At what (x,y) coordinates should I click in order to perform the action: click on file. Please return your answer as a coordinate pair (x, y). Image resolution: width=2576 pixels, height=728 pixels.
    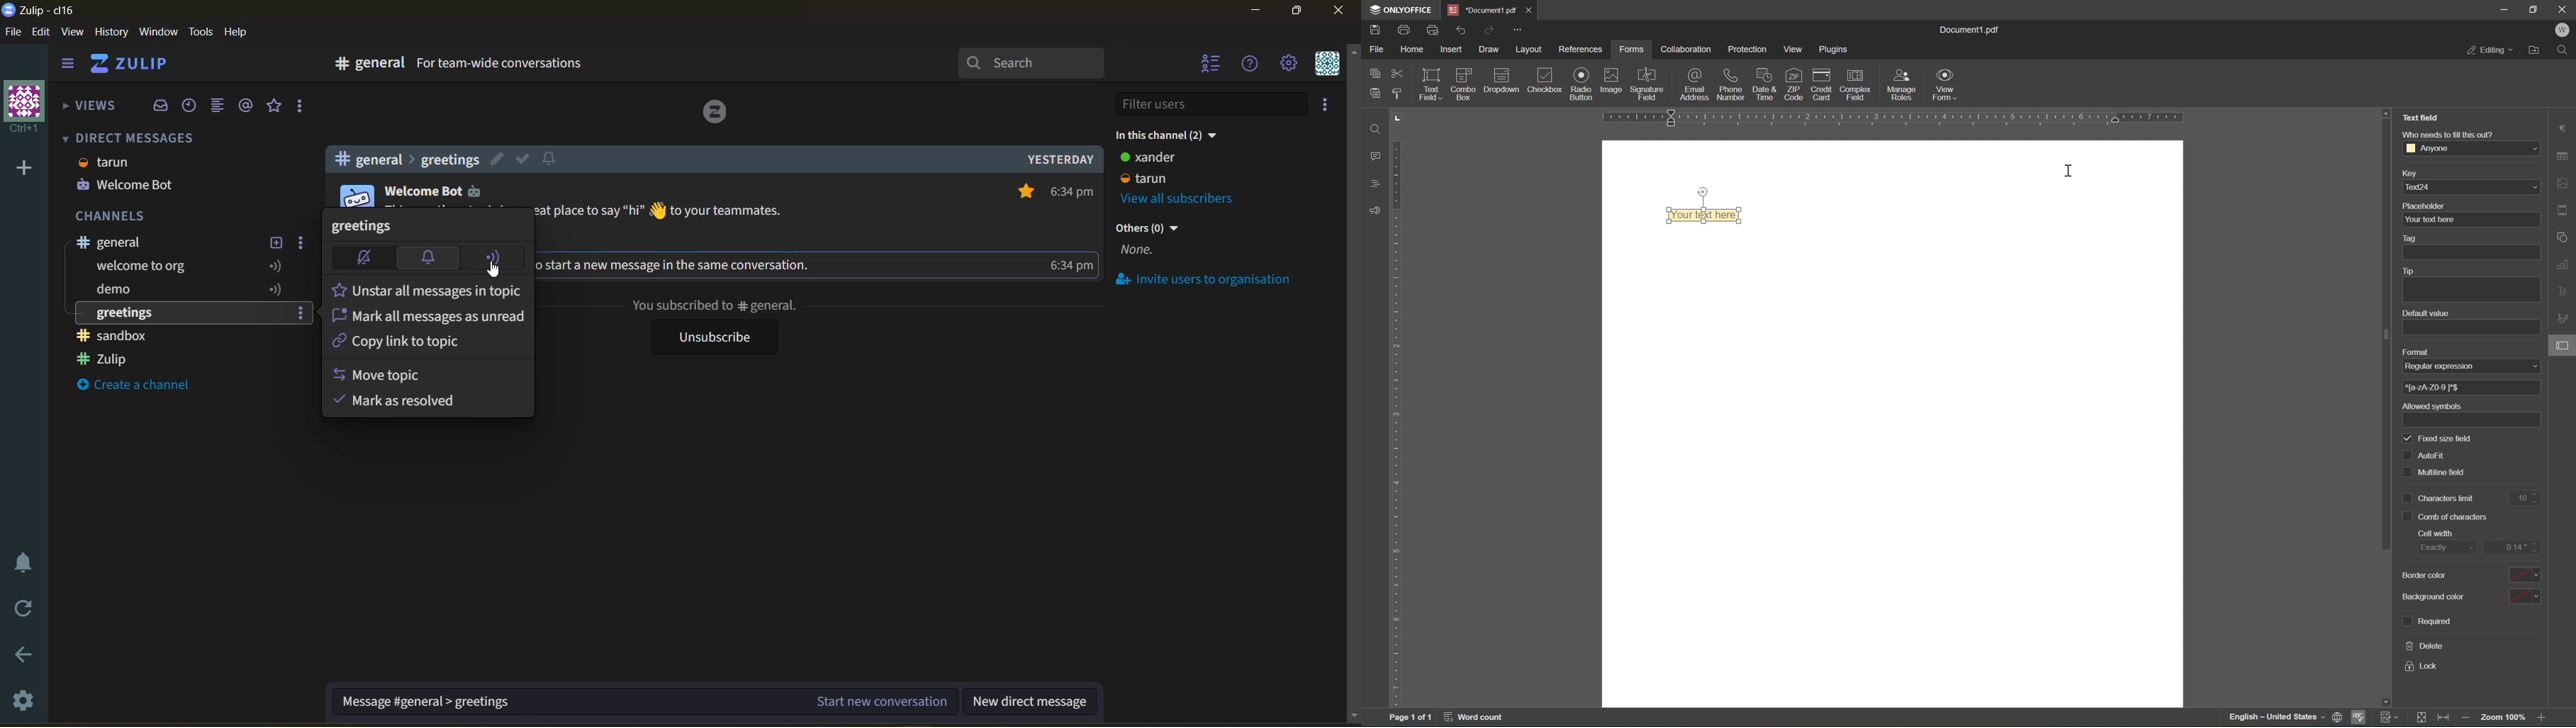
    Looking at the image, I should click on (13, 33).